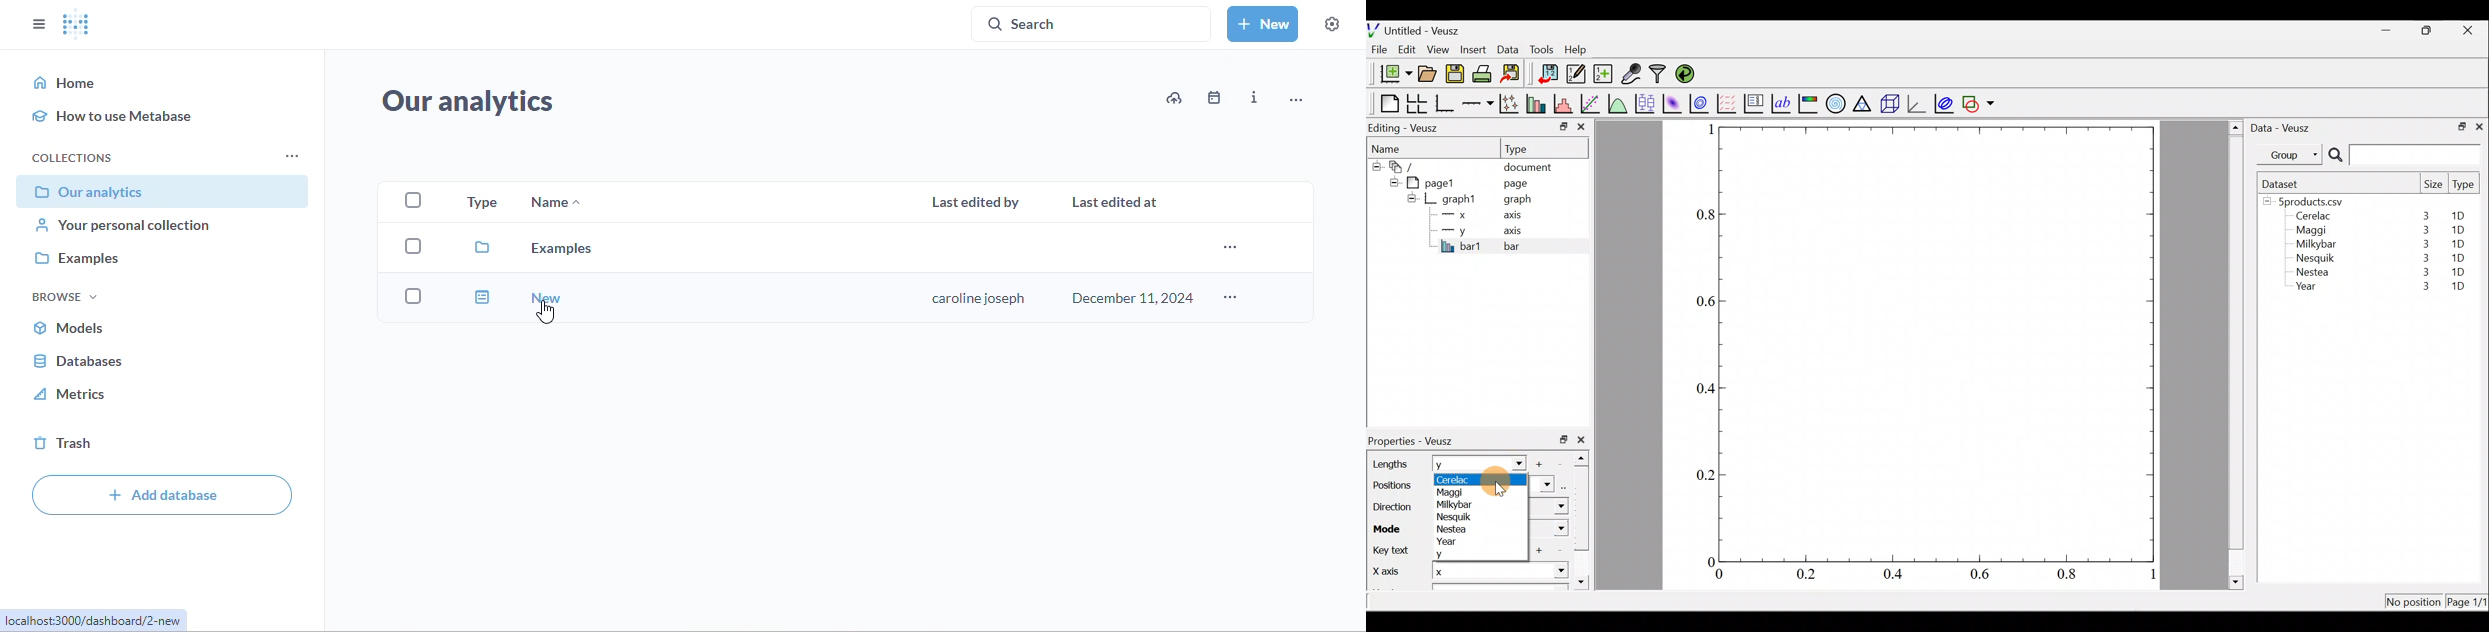 This screenshot has width=2492, height=644. What do you see at coordinates (2309, 289) in the screenshot?
I see `Year` at bounding box center [2309, 289].